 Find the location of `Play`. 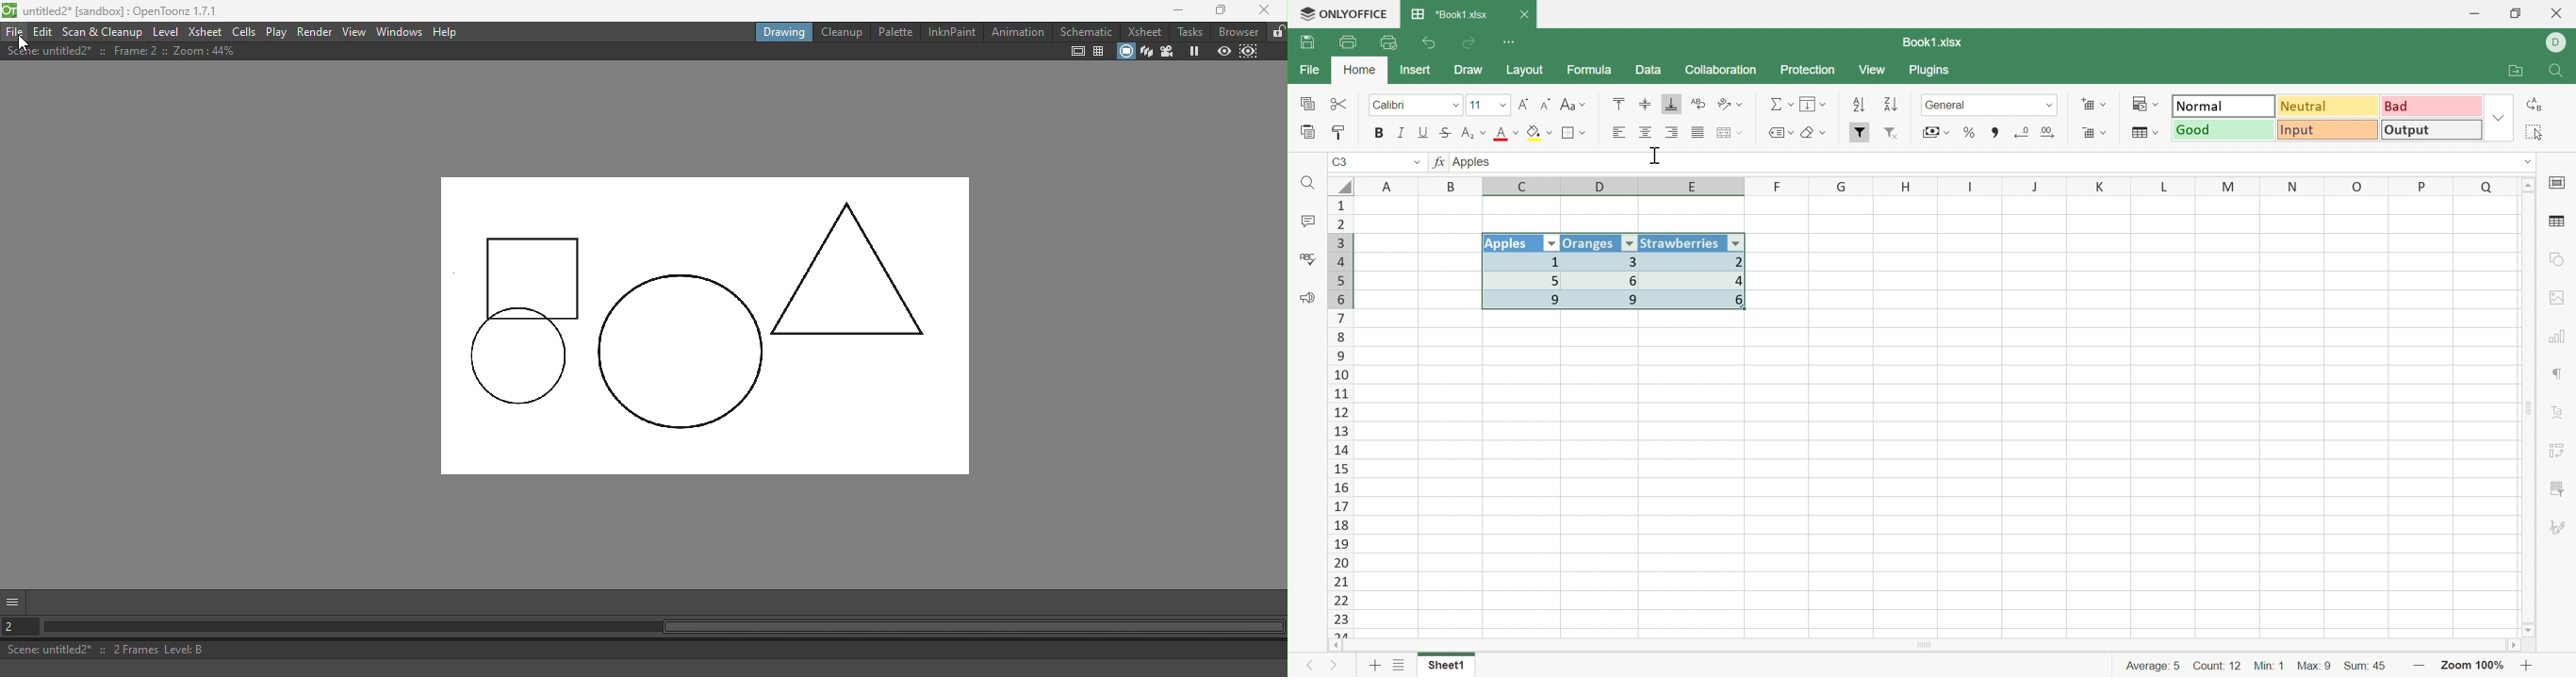

Play is located at coordinates (276, 32).